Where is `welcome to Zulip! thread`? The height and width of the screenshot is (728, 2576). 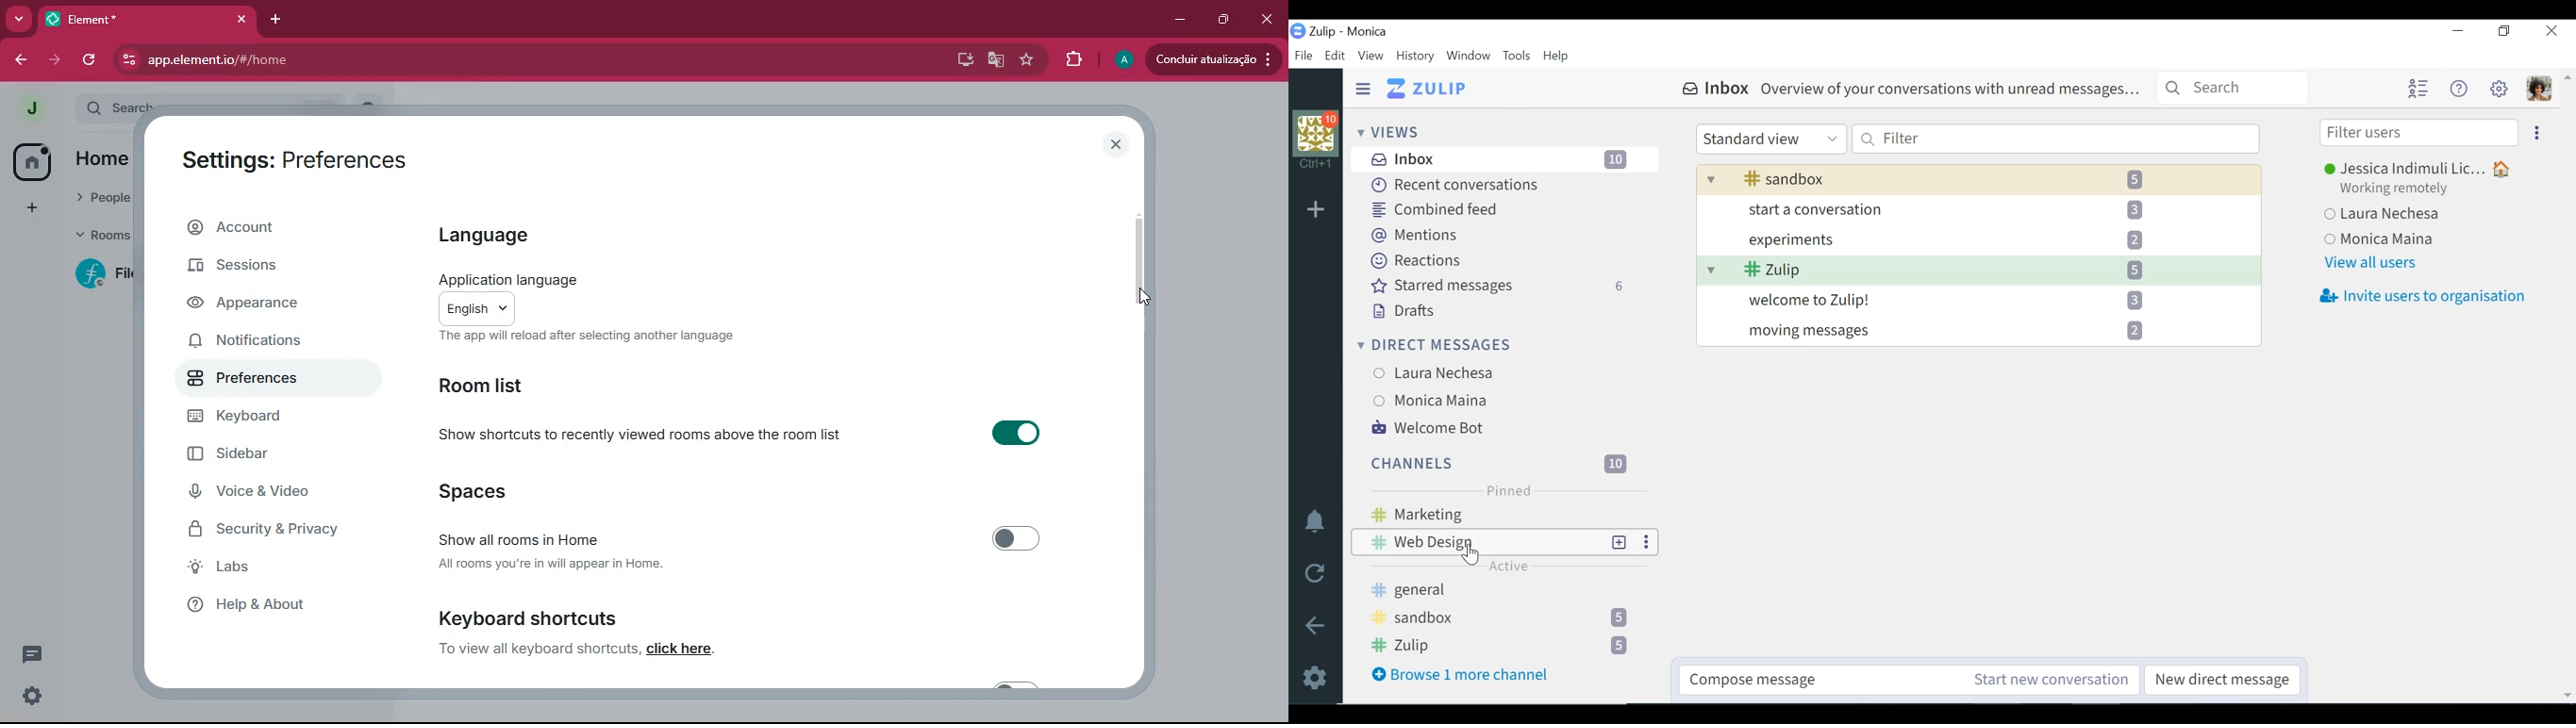
welcome to Zulip! thread is located at coordinates (1968, 300).